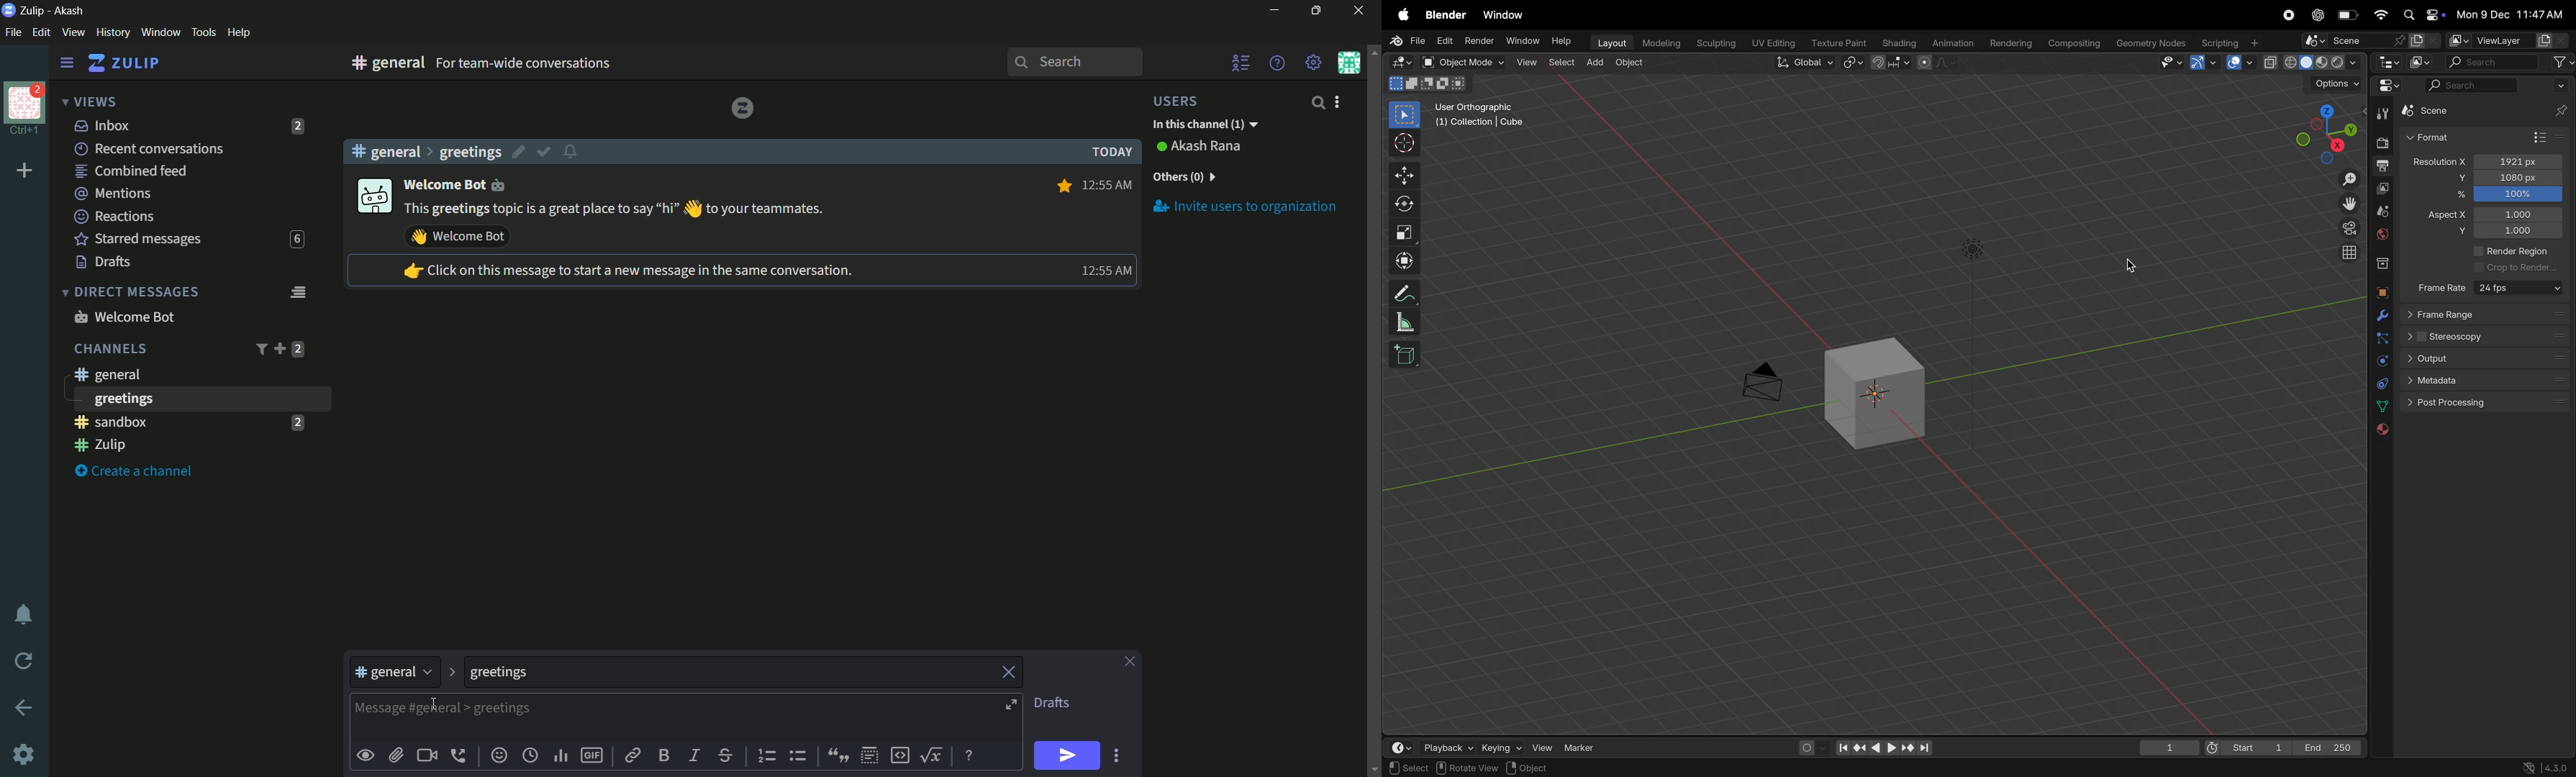 This screenshot has width=2576, height=784. I want to click on configure topic notifications, so click(573, 150).